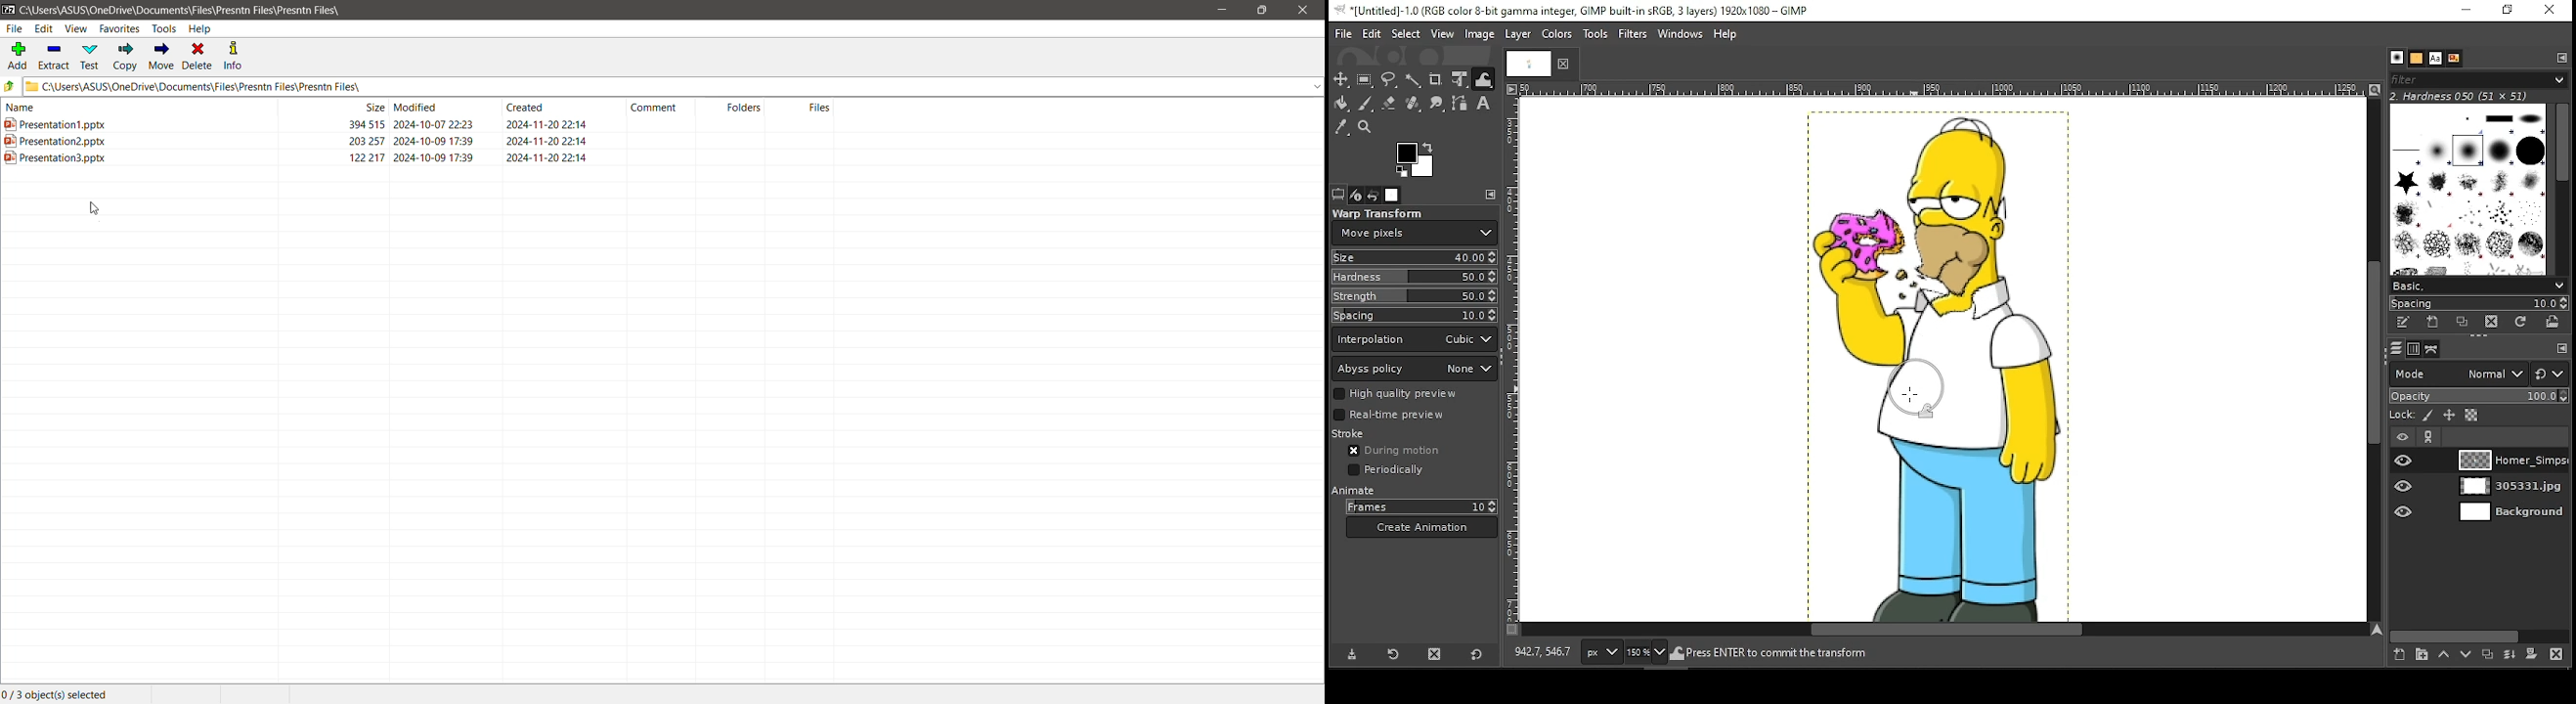  Describe the element at coordinates (548, 157) in the screenshot. I see `created date & time` at that location.